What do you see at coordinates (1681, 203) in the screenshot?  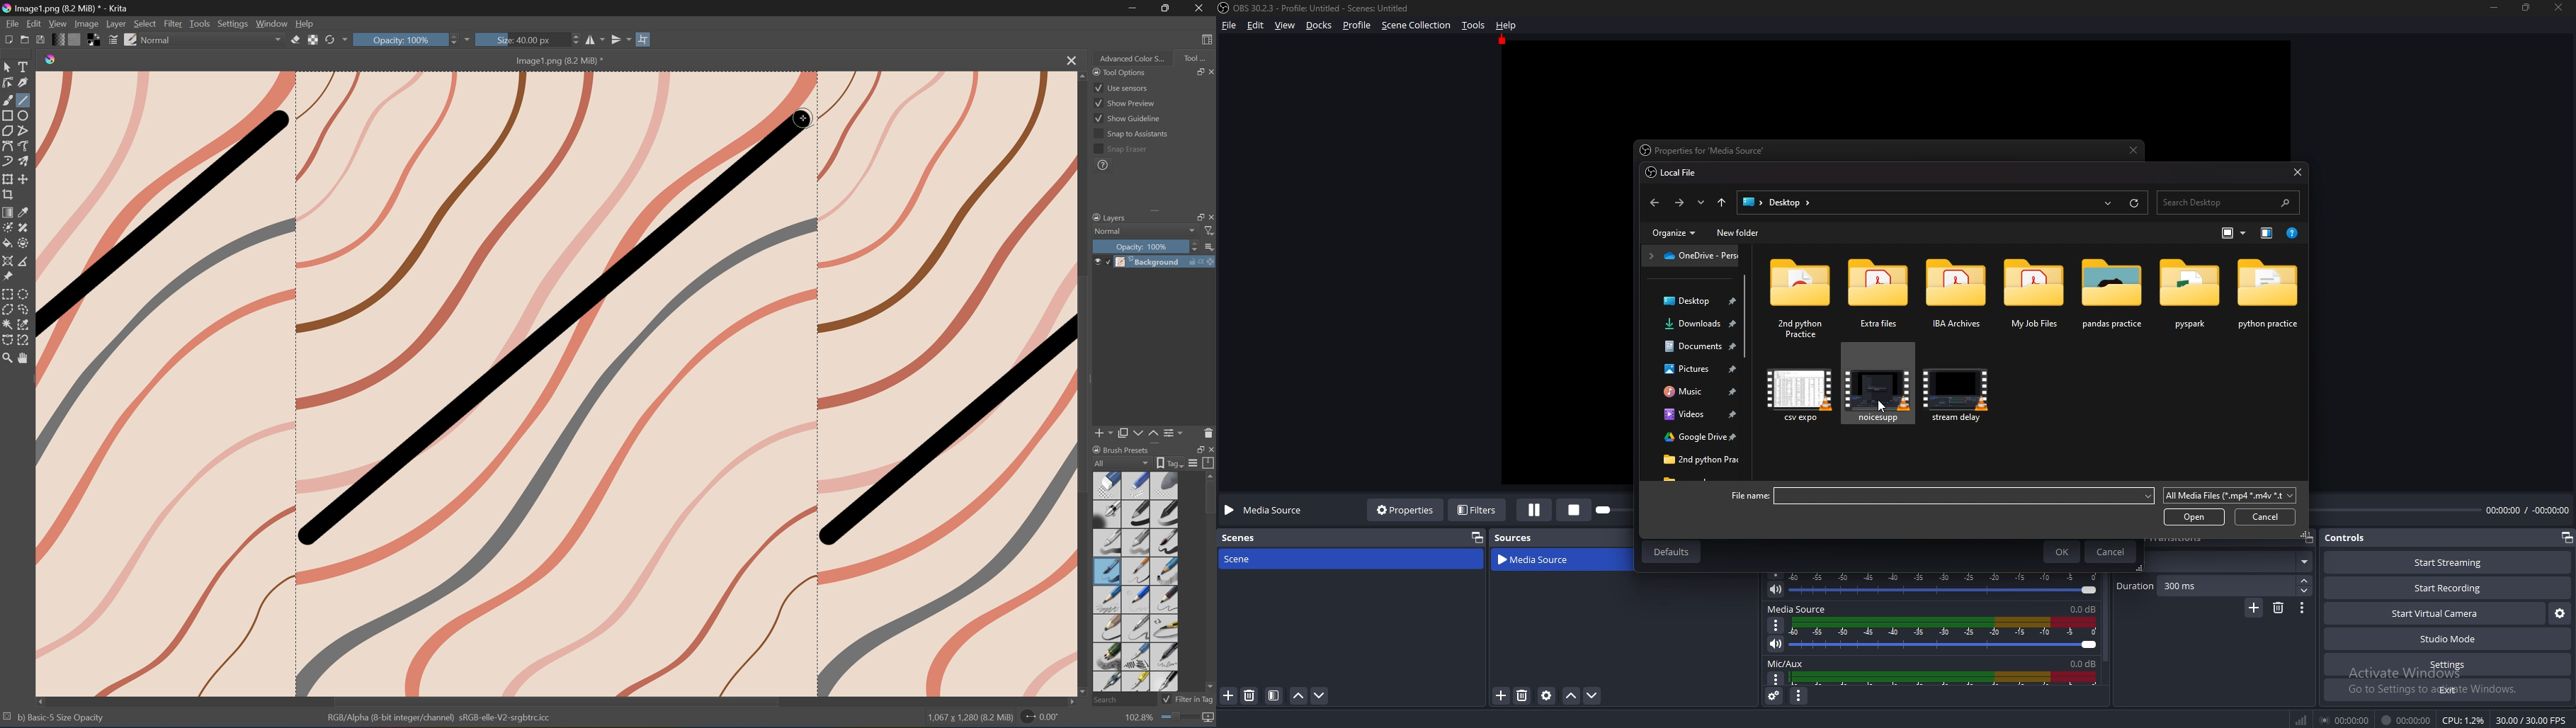 I see `forward` at bounding box center [1681, 203].